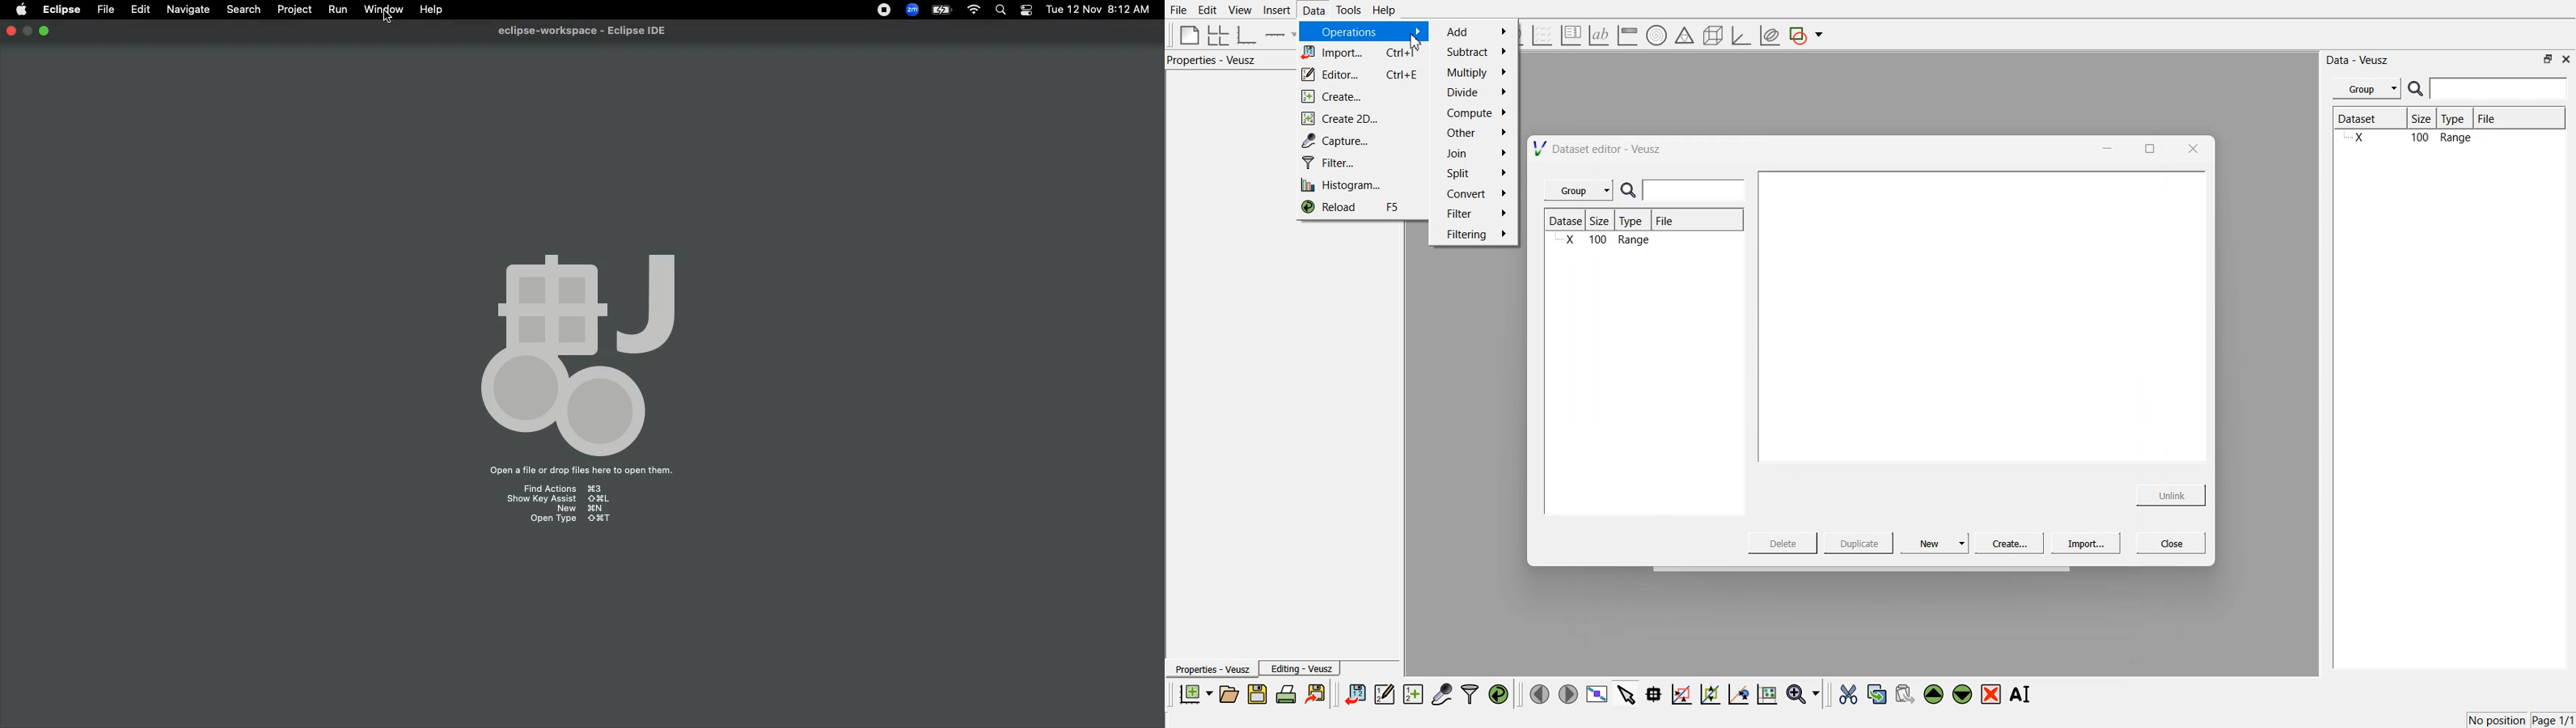  What do you see at coordinates (381, 10) in the screenshot?
I see `Window` at bounding box center [381, 10].